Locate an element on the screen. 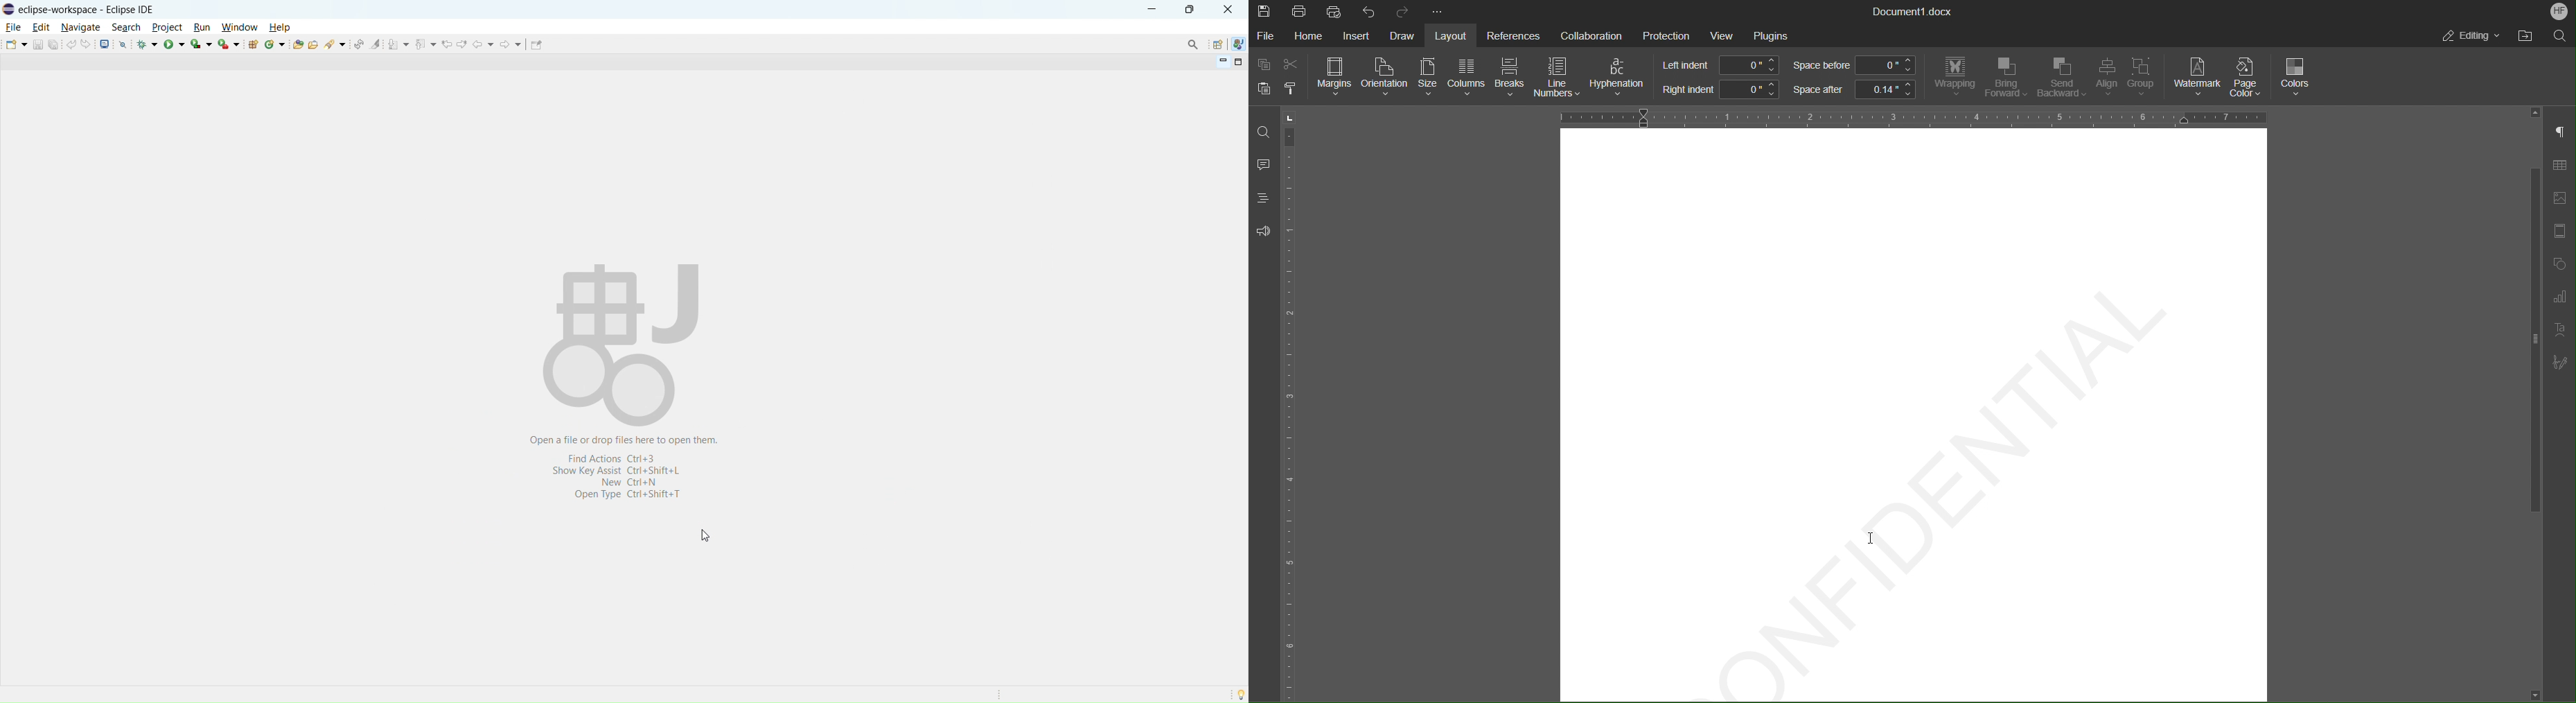 The height and width of the screenshot is (728, 2576). Search is located at coordinates (2559, 35).